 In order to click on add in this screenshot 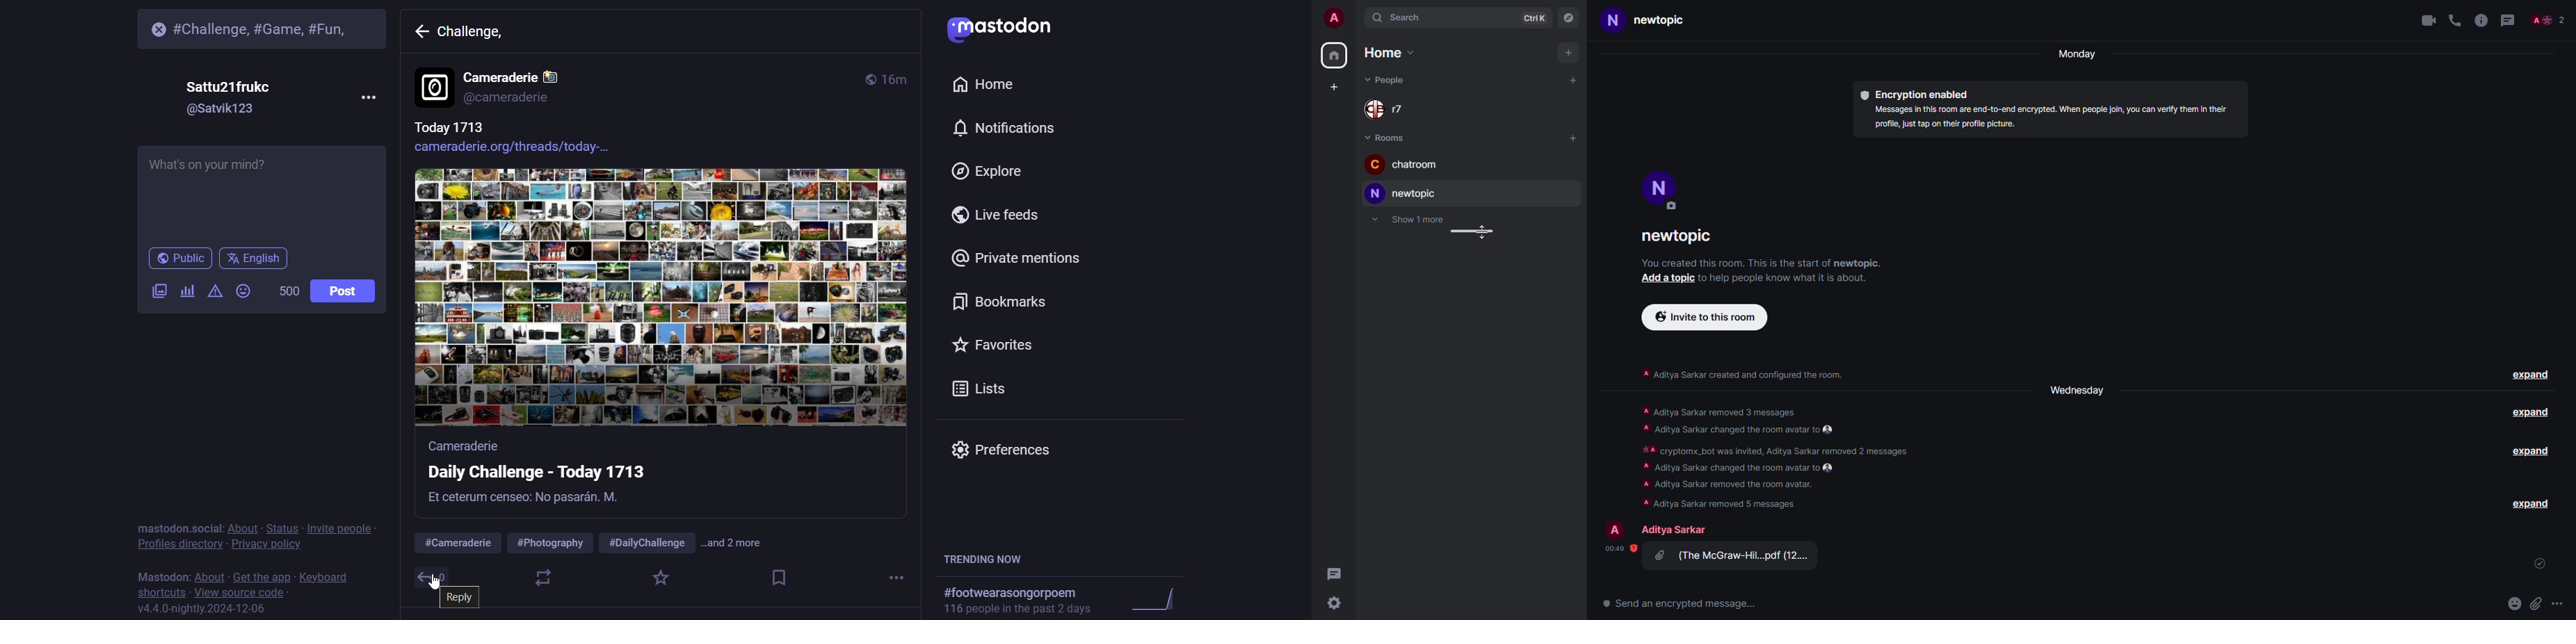, I will do `click(1334, 86)`.